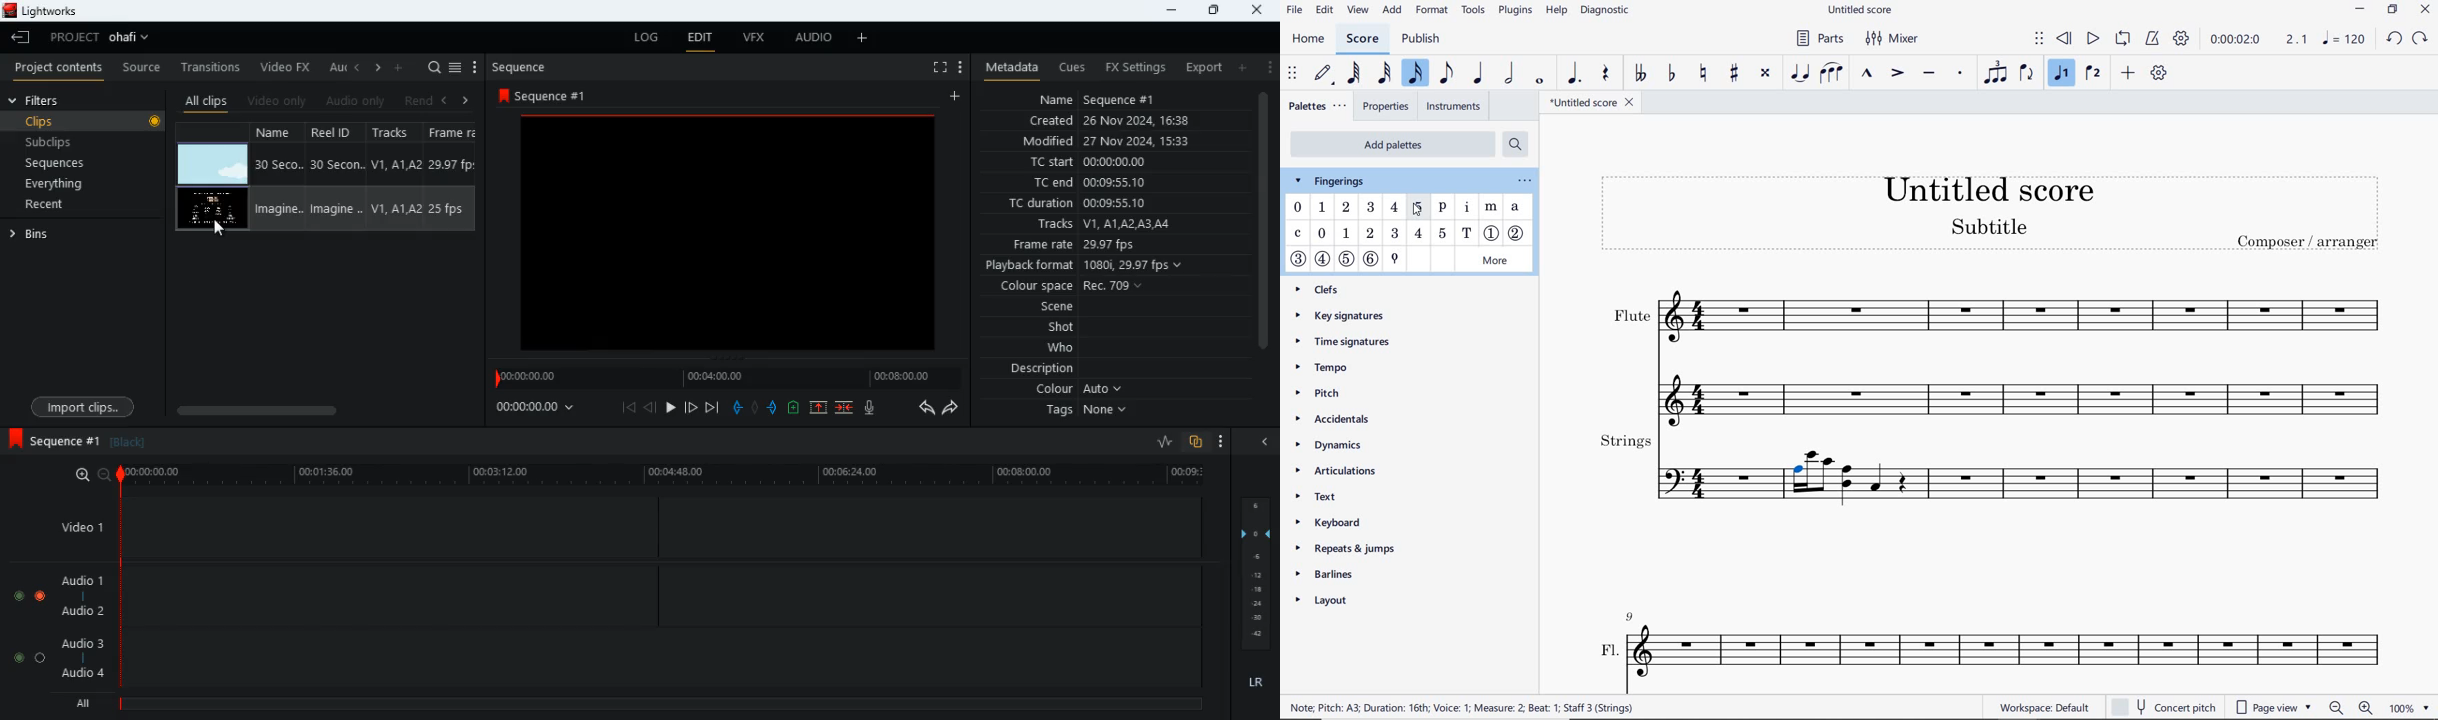 This screenshot has width=2464, height=728. What do you see at coordinates (1480, 74) in the screenshot?
I see `quarter note` at bounding box center [1480, 74].